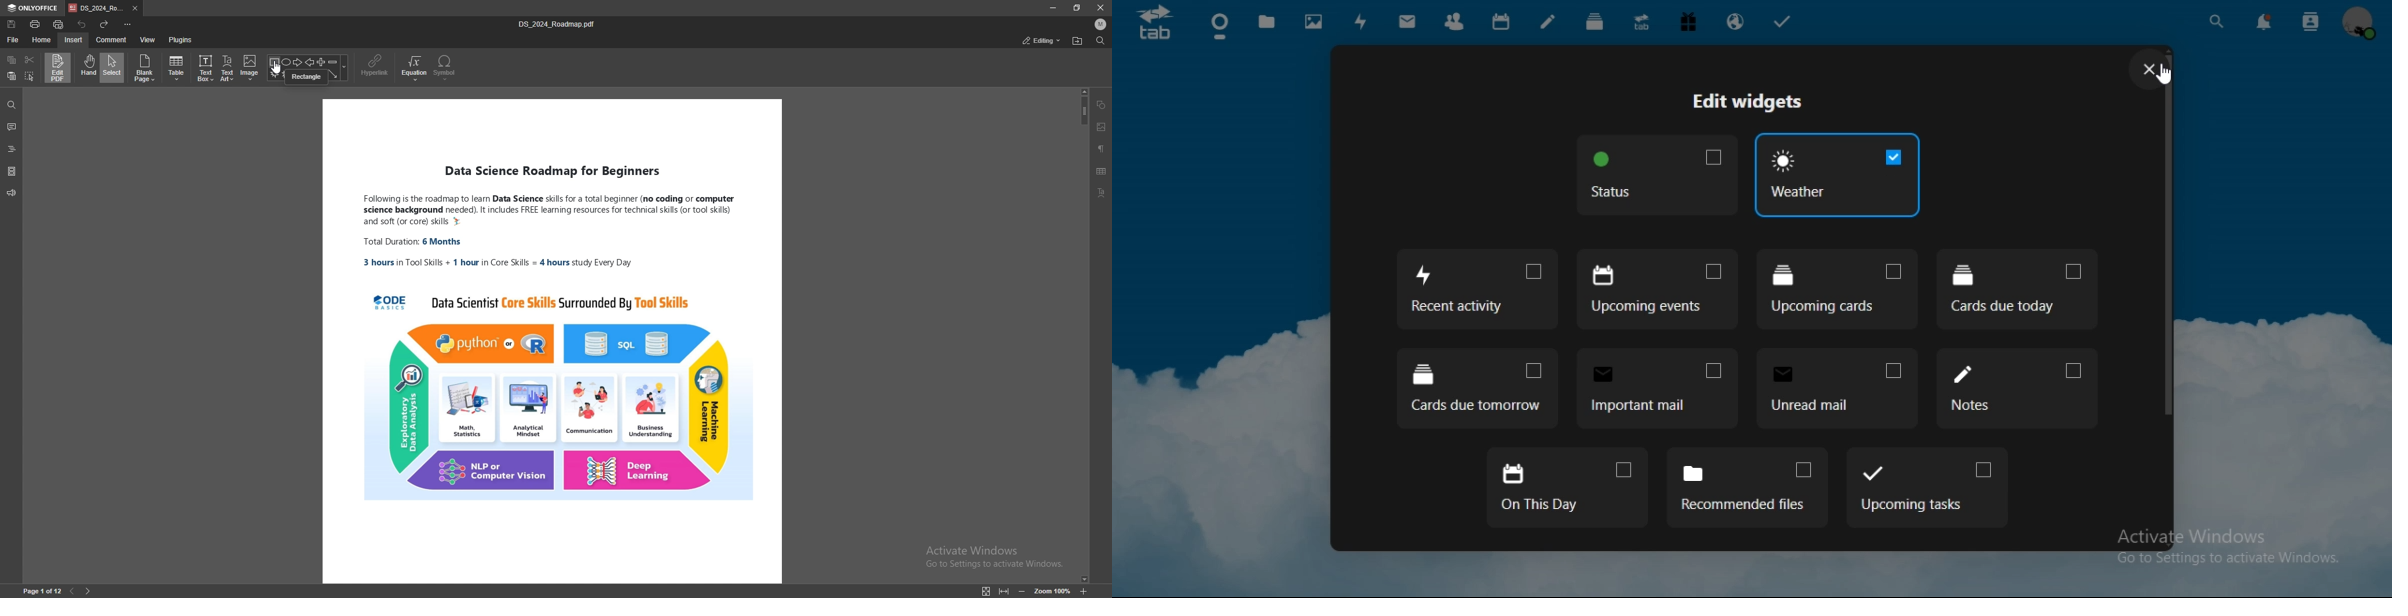  What do you see at coordinates (1598, 22) in the screenshot?
I see `deck` at bounding box center [1598, 22].